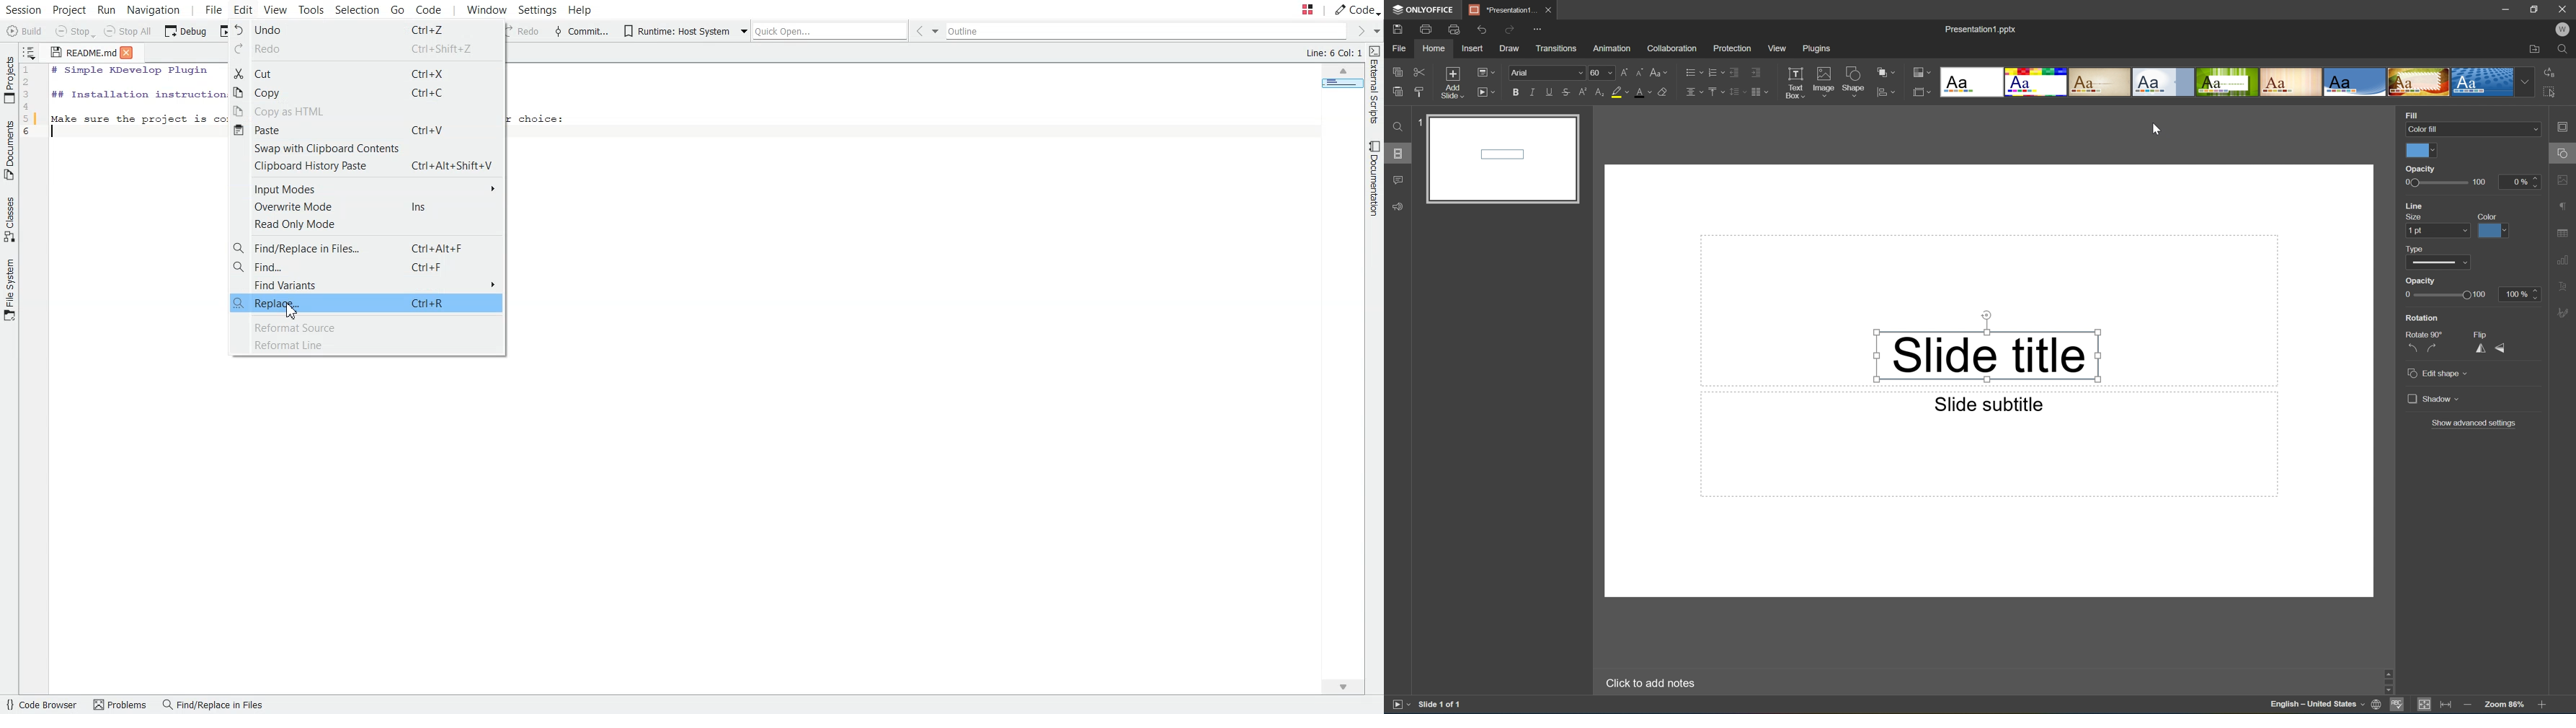 The image size is (2576, 728). Describe the element at coordinates (2417, 206) in the screenshot. I see `Line` at that location.